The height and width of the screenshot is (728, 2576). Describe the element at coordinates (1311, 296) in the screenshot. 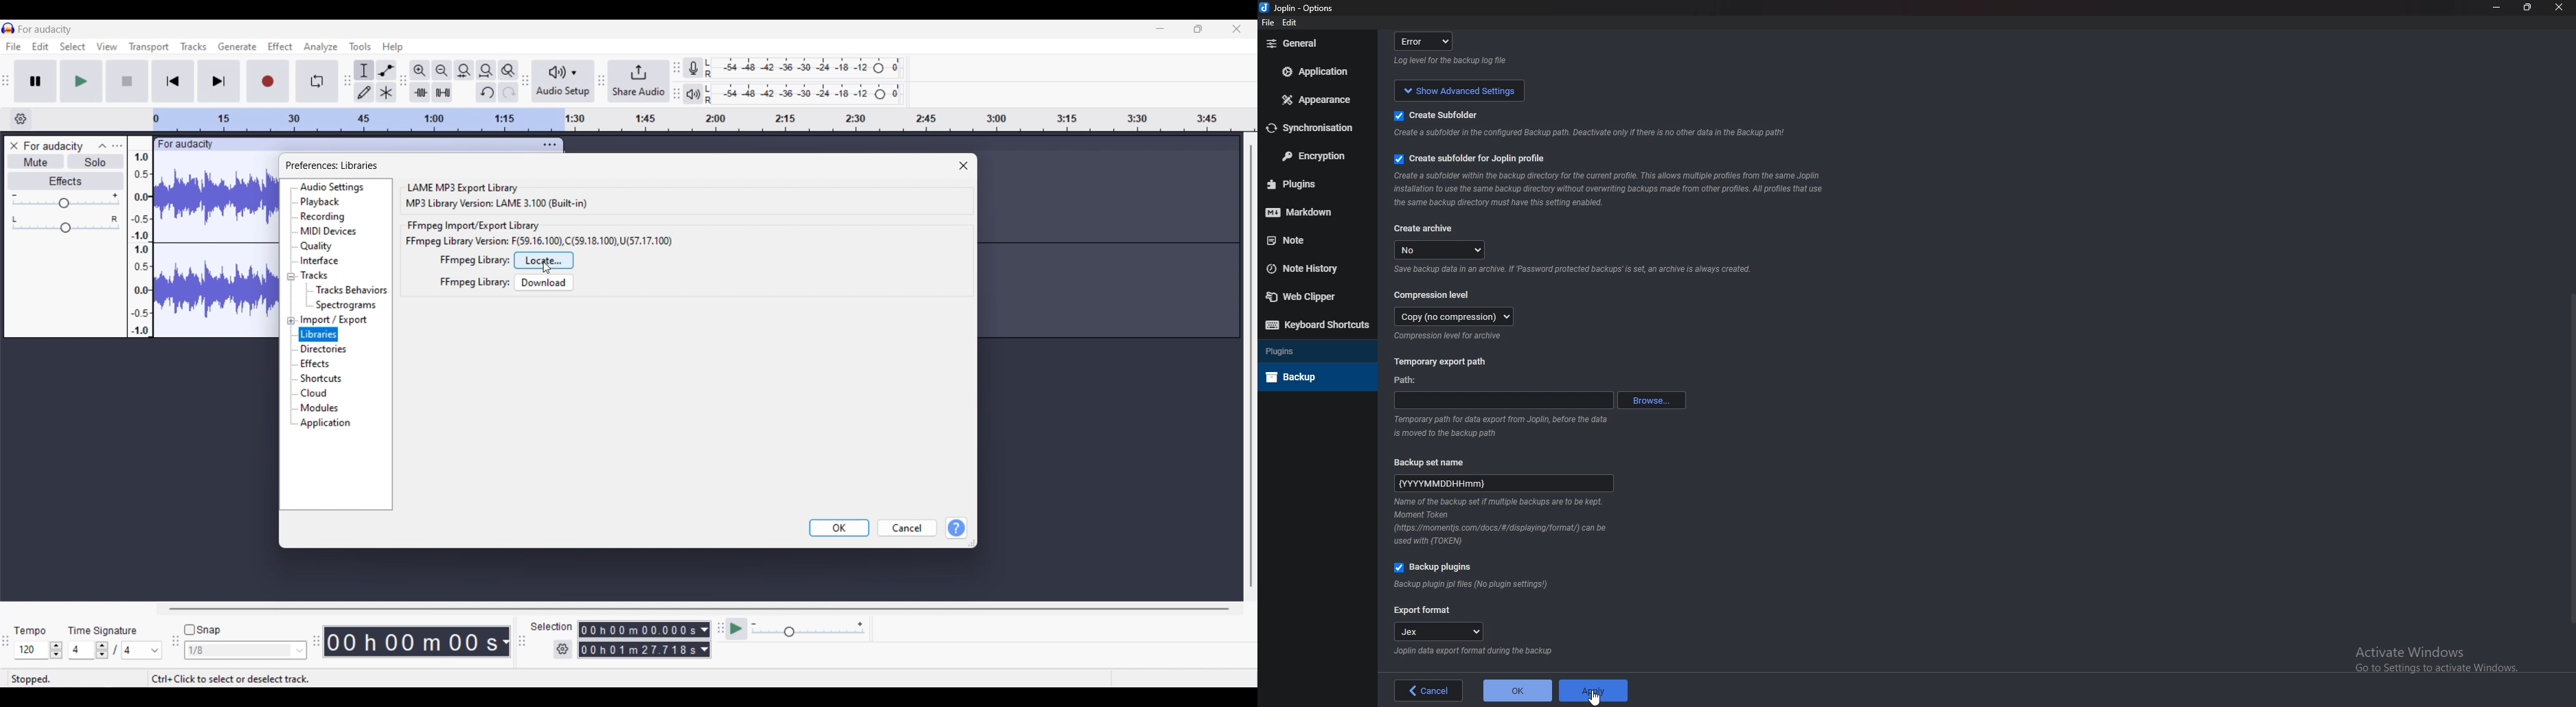

I see `Web Clipper` at that location.